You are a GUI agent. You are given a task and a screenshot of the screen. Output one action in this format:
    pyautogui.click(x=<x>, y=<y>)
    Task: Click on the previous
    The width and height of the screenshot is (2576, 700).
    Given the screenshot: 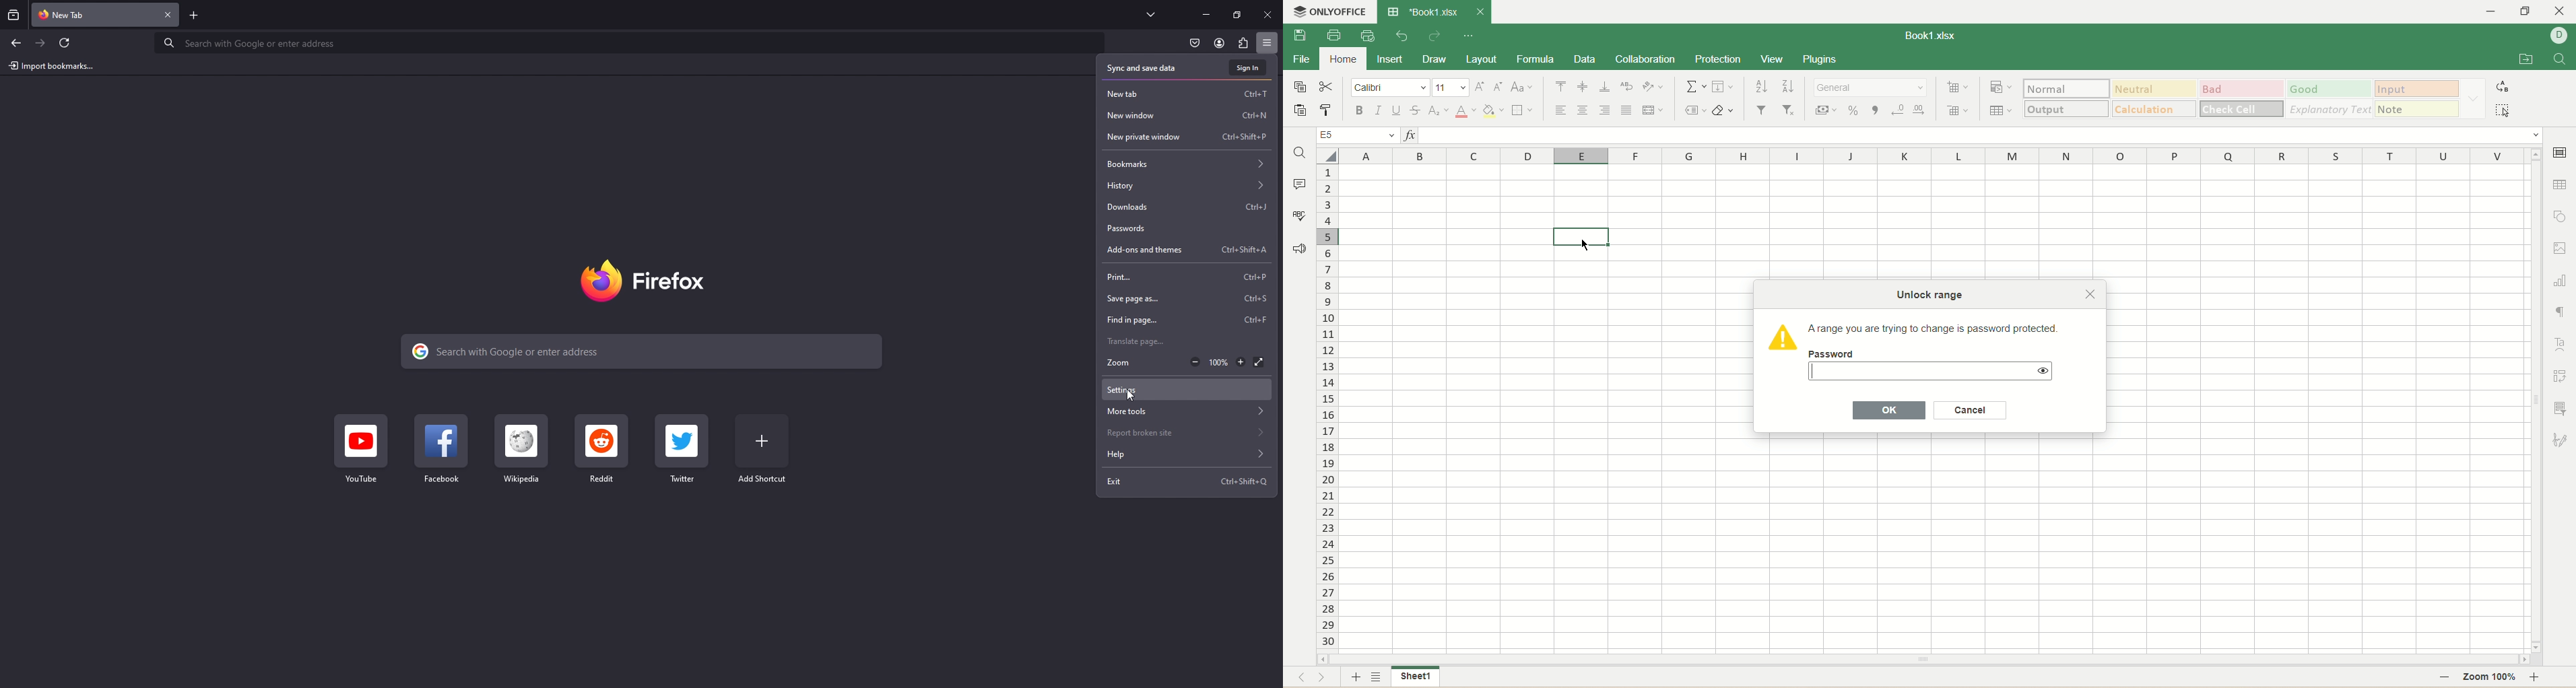 What is the action you would take?
    pyautogui.click(x=1302, y=679)
    